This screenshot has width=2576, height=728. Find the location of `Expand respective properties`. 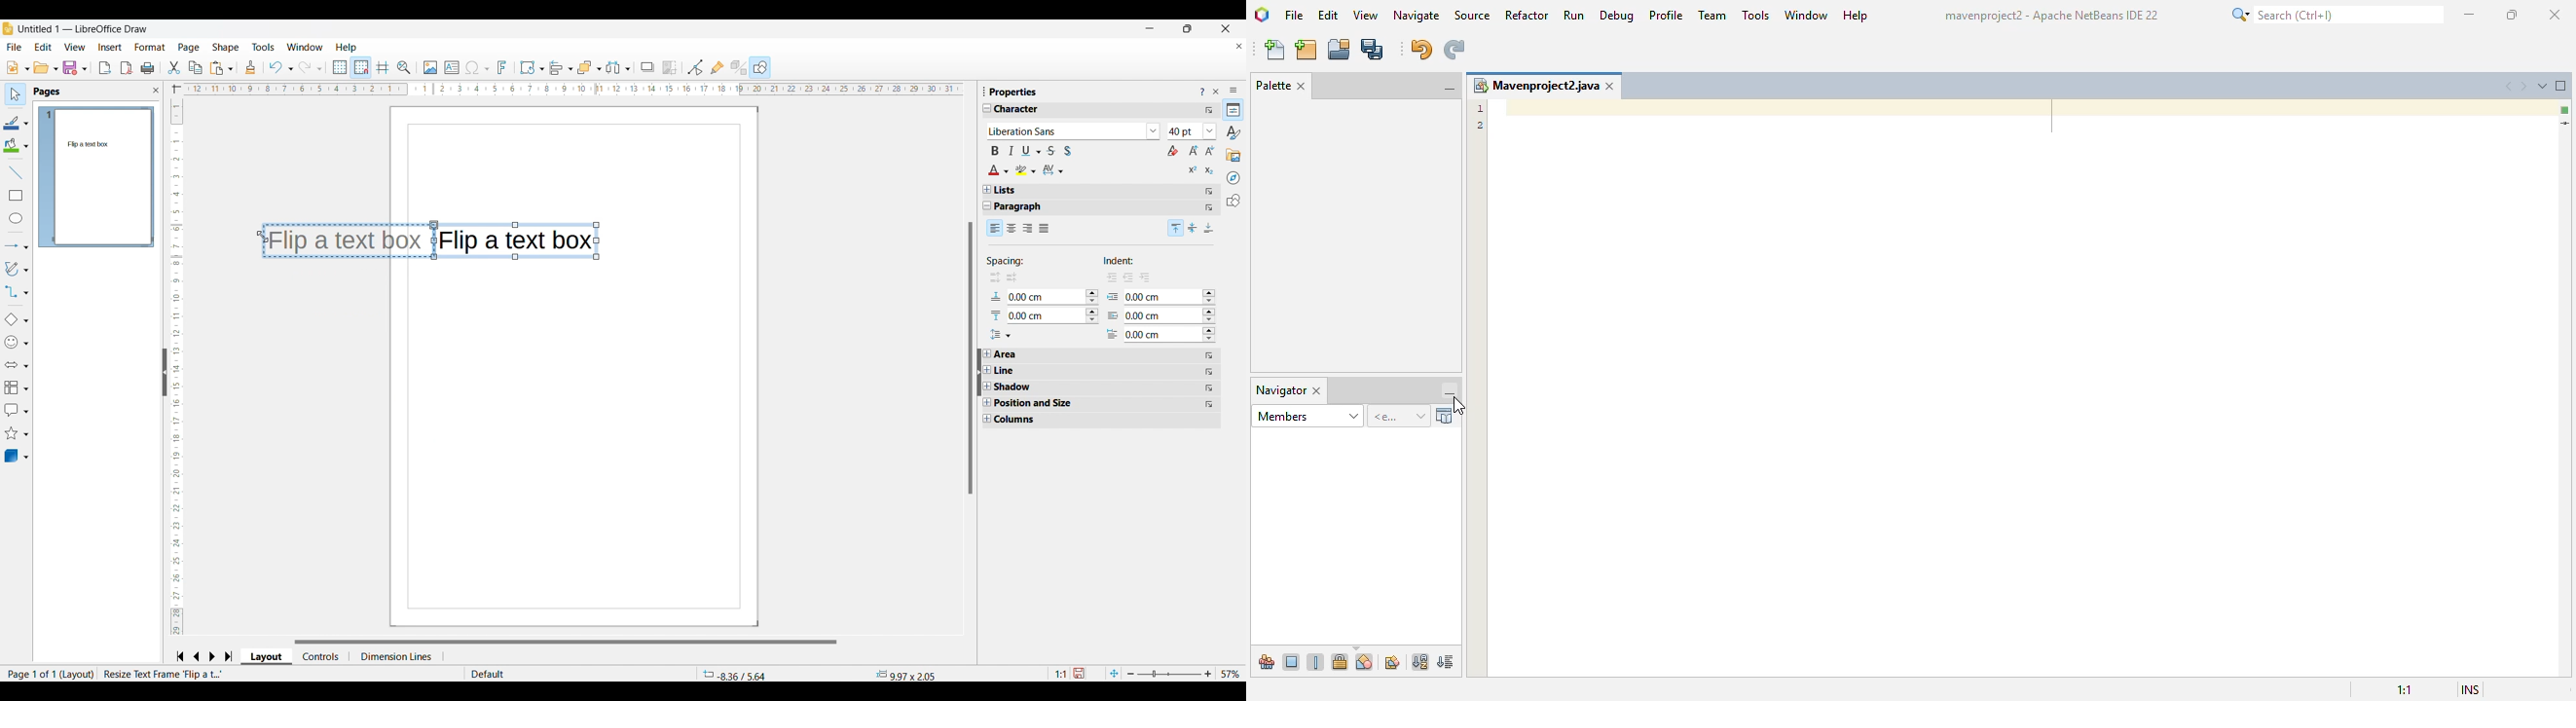

Expand respective properties is located at coordinates (987, 386).